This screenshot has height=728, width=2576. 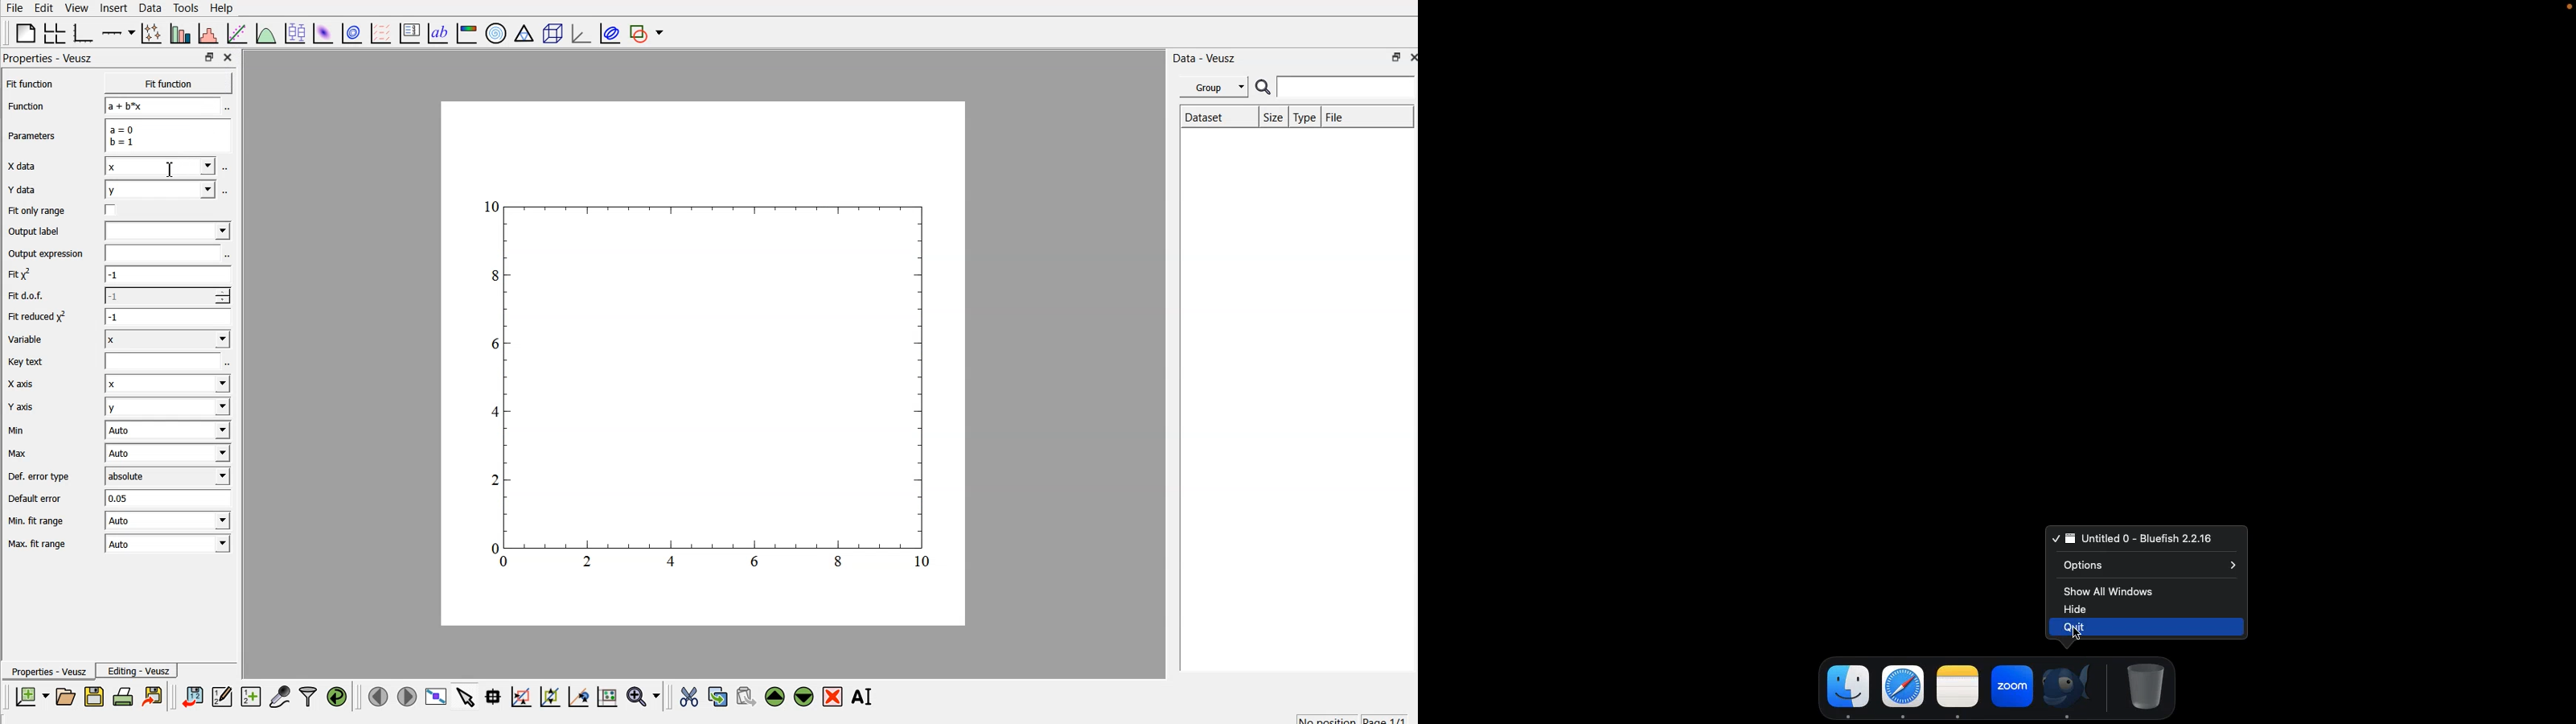 What do you see at coordinates (45, 211) in the screenshot?
I see `Fit only range` at bounding box center [45, 211].